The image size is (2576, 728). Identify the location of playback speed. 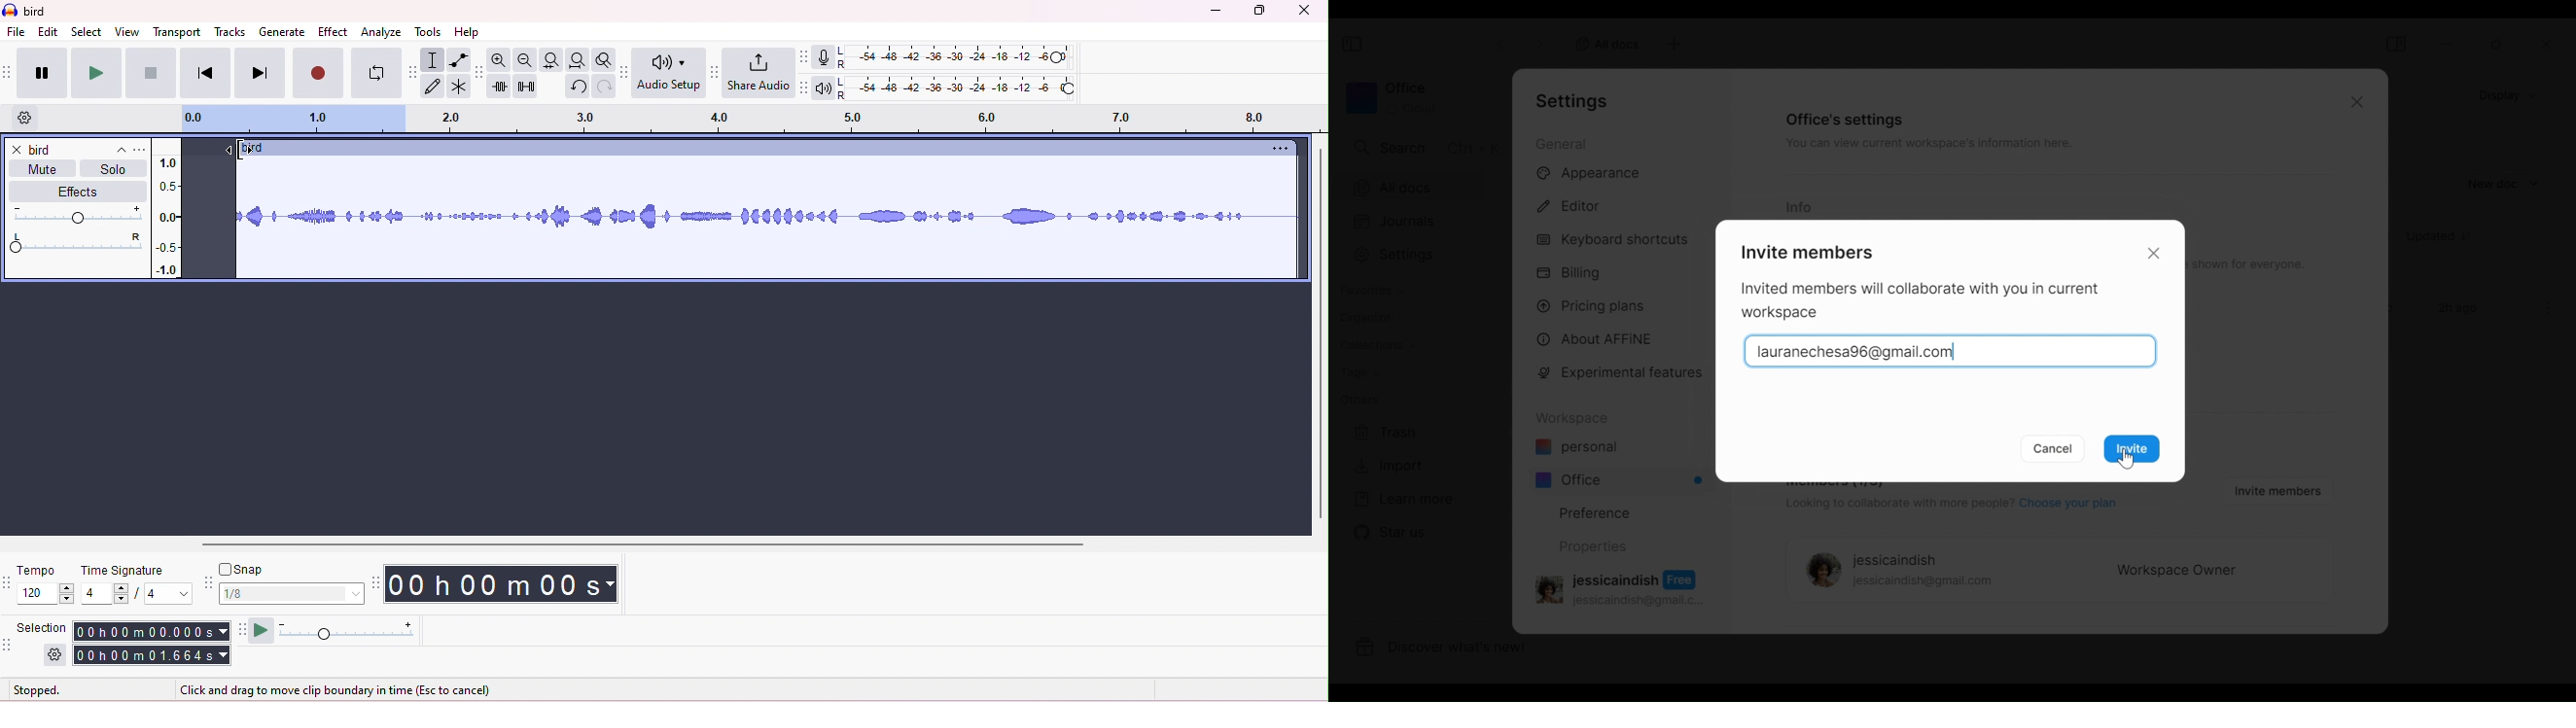
(347, 632).